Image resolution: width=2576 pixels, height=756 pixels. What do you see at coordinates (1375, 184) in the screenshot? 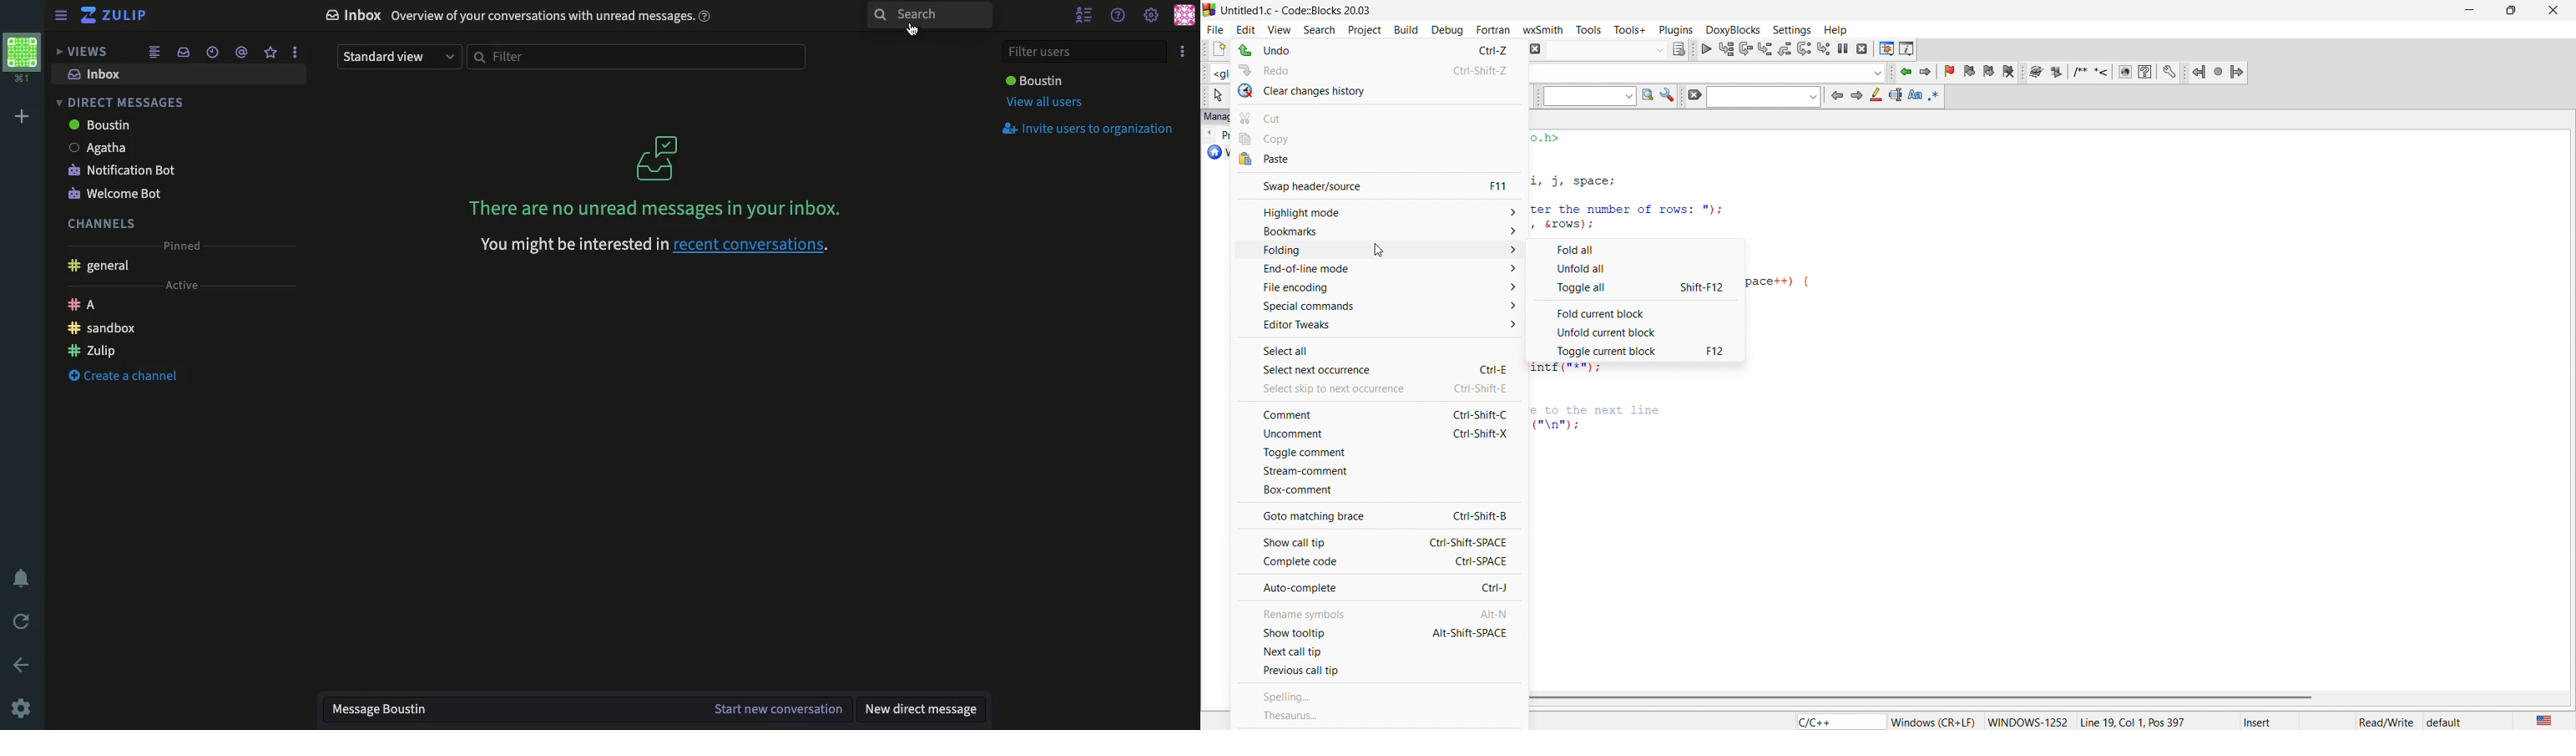
I see `swap header/source` at bounding box center [1375, 184].